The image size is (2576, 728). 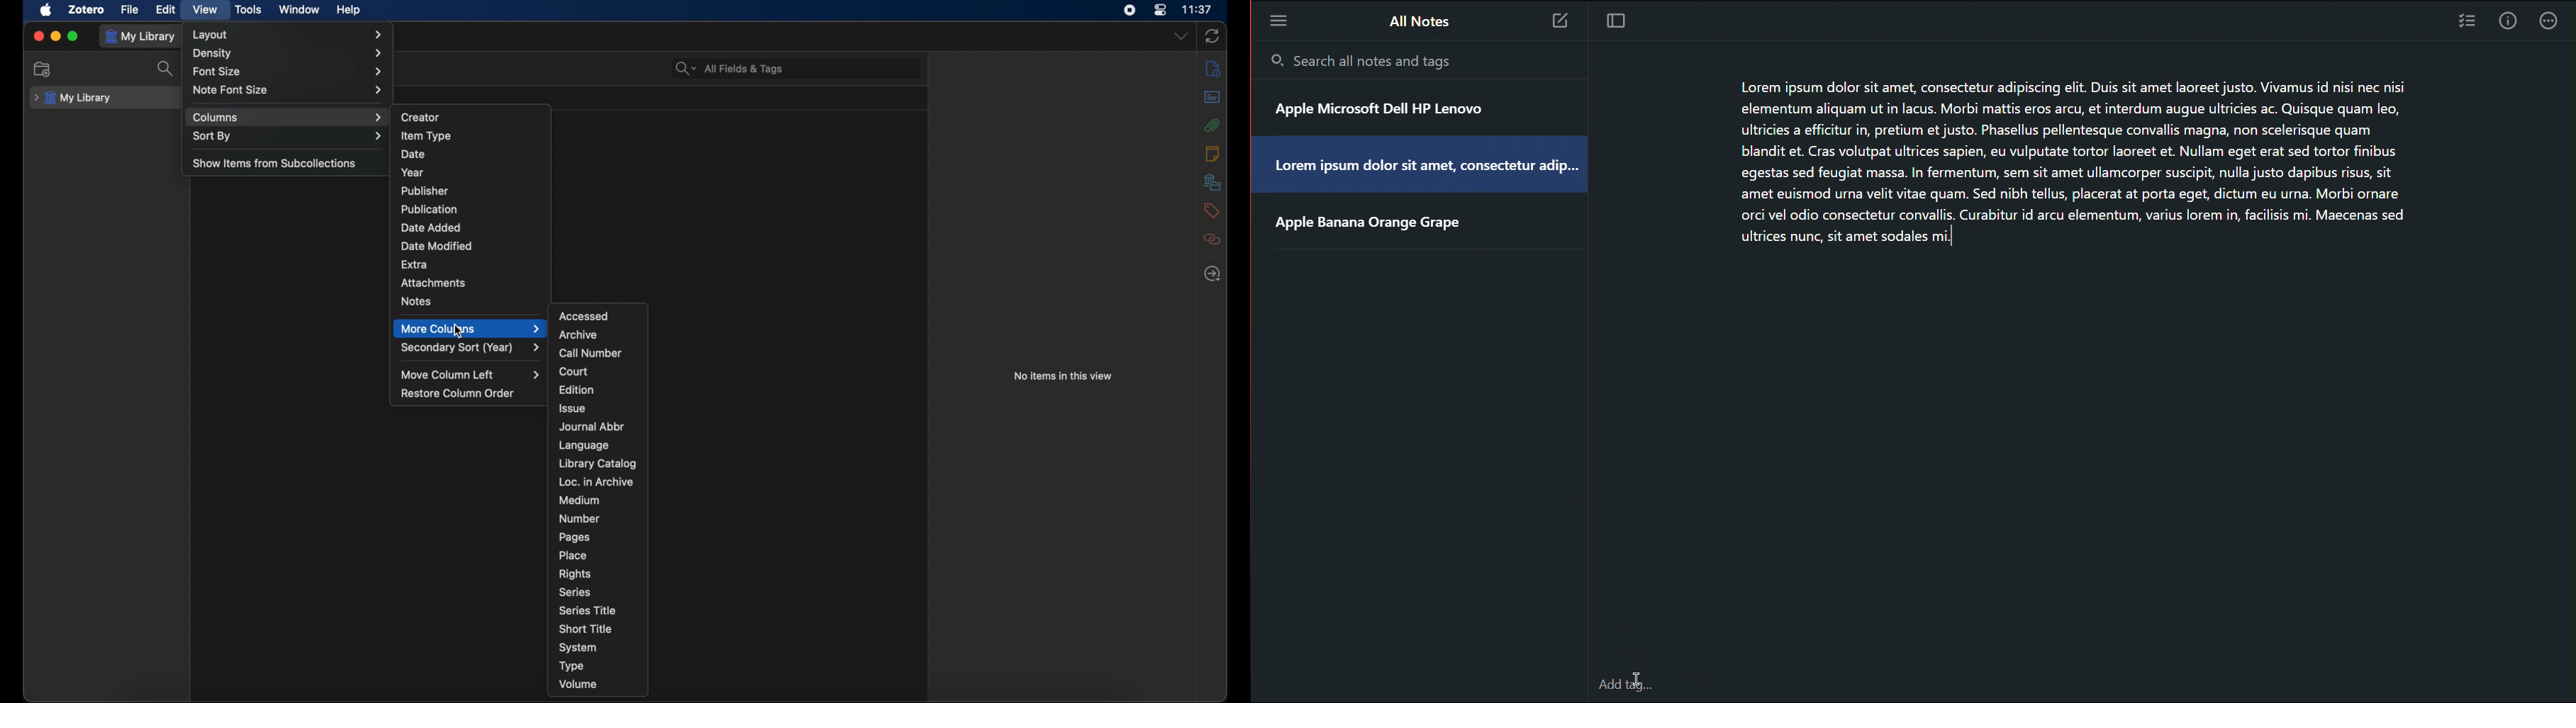 I want to click on maximize, so click(x=74, y=37).